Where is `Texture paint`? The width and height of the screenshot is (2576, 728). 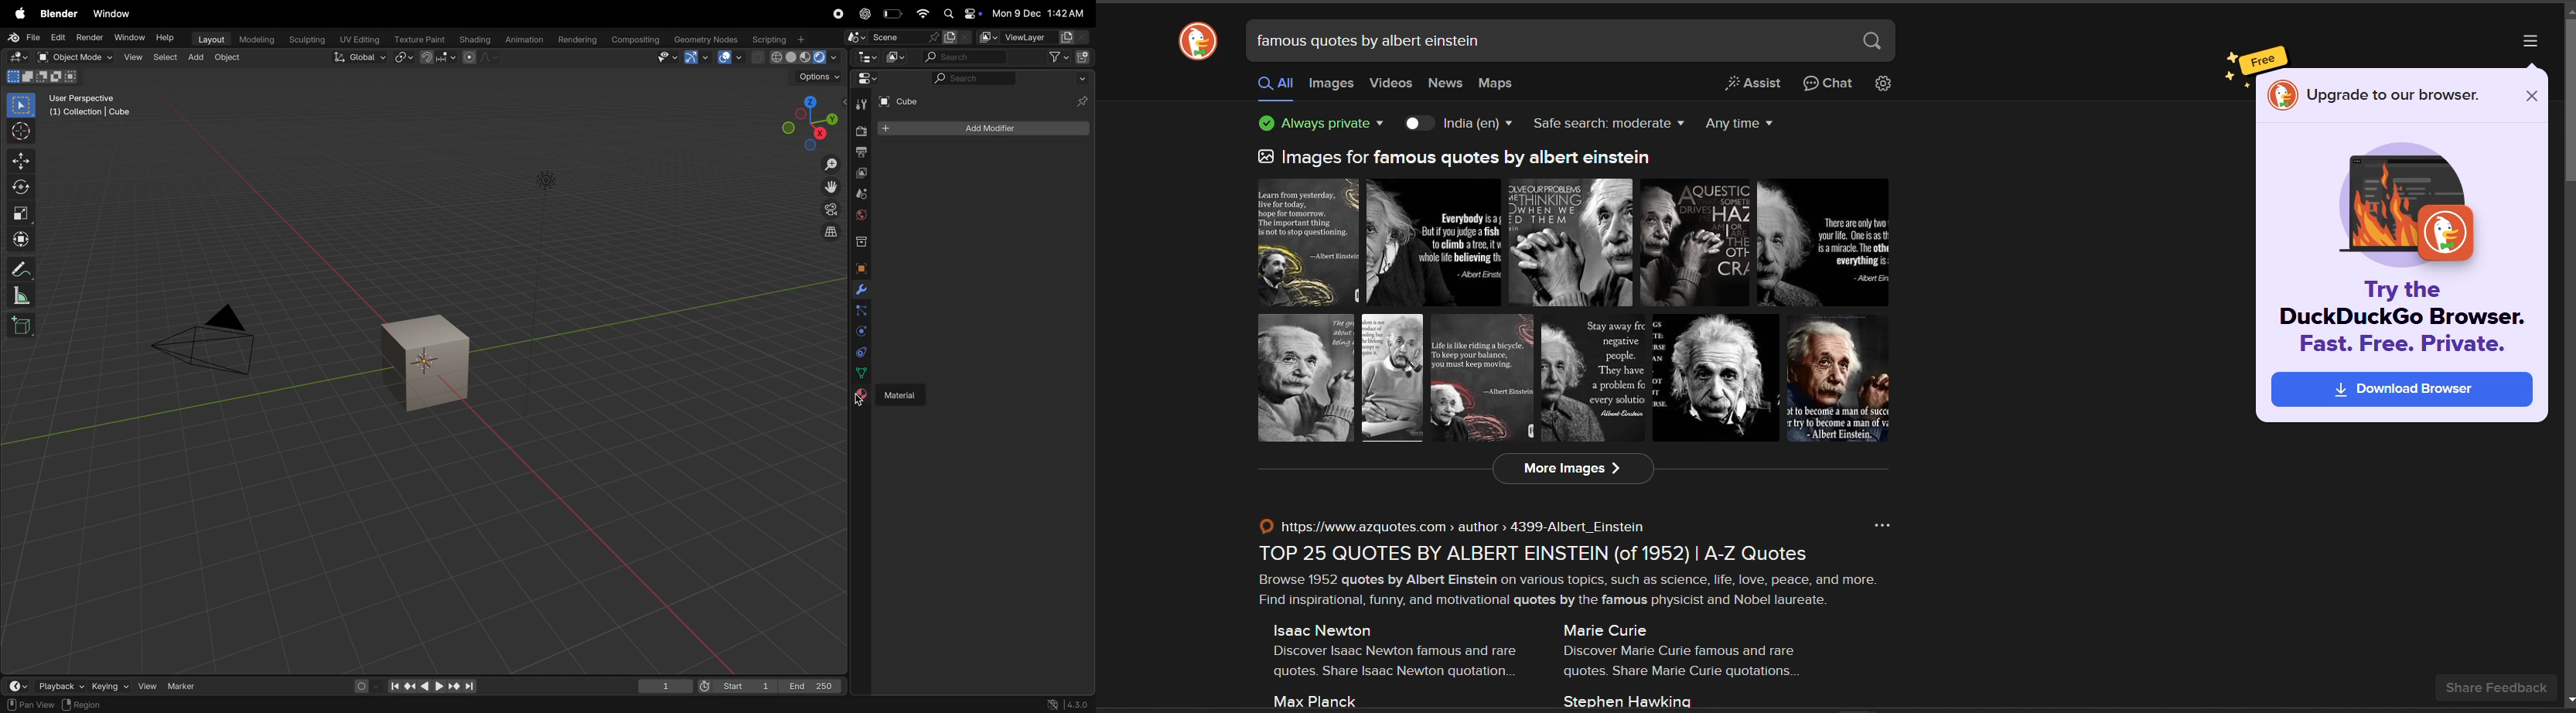
Texture paint is located at coordinates (422, 39).